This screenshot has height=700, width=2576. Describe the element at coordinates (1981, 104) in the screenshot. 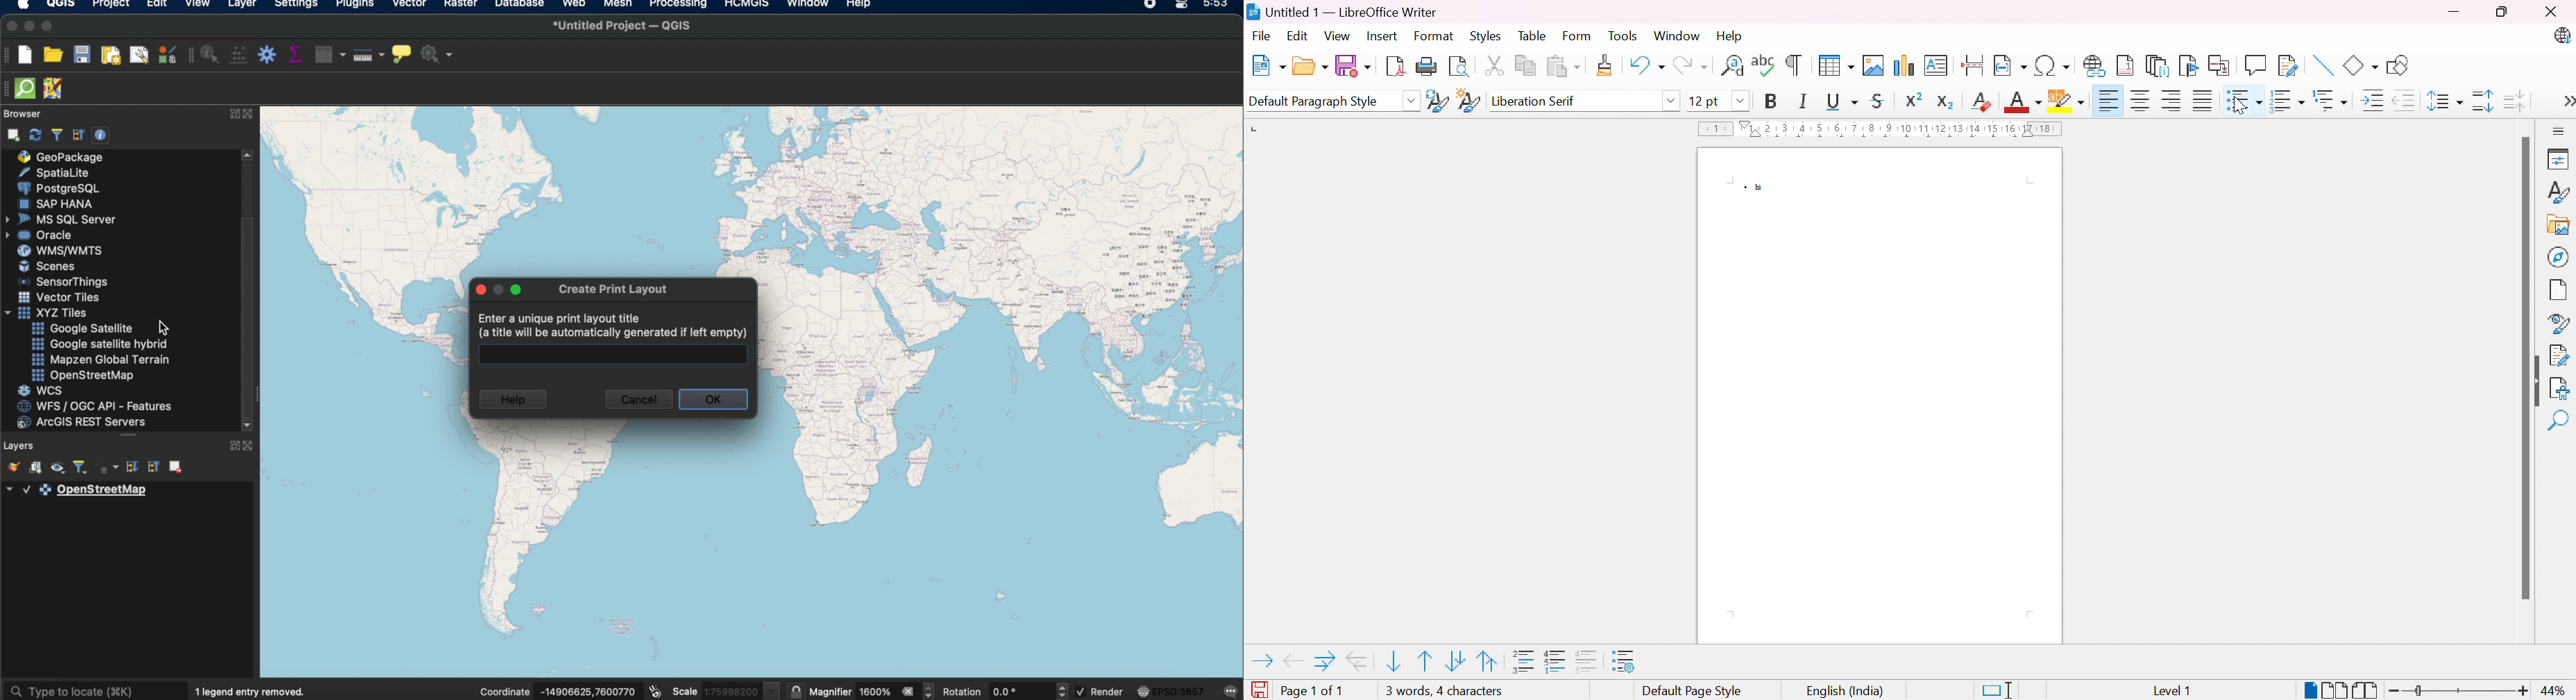

I see `Clear direct formatting` at that location.